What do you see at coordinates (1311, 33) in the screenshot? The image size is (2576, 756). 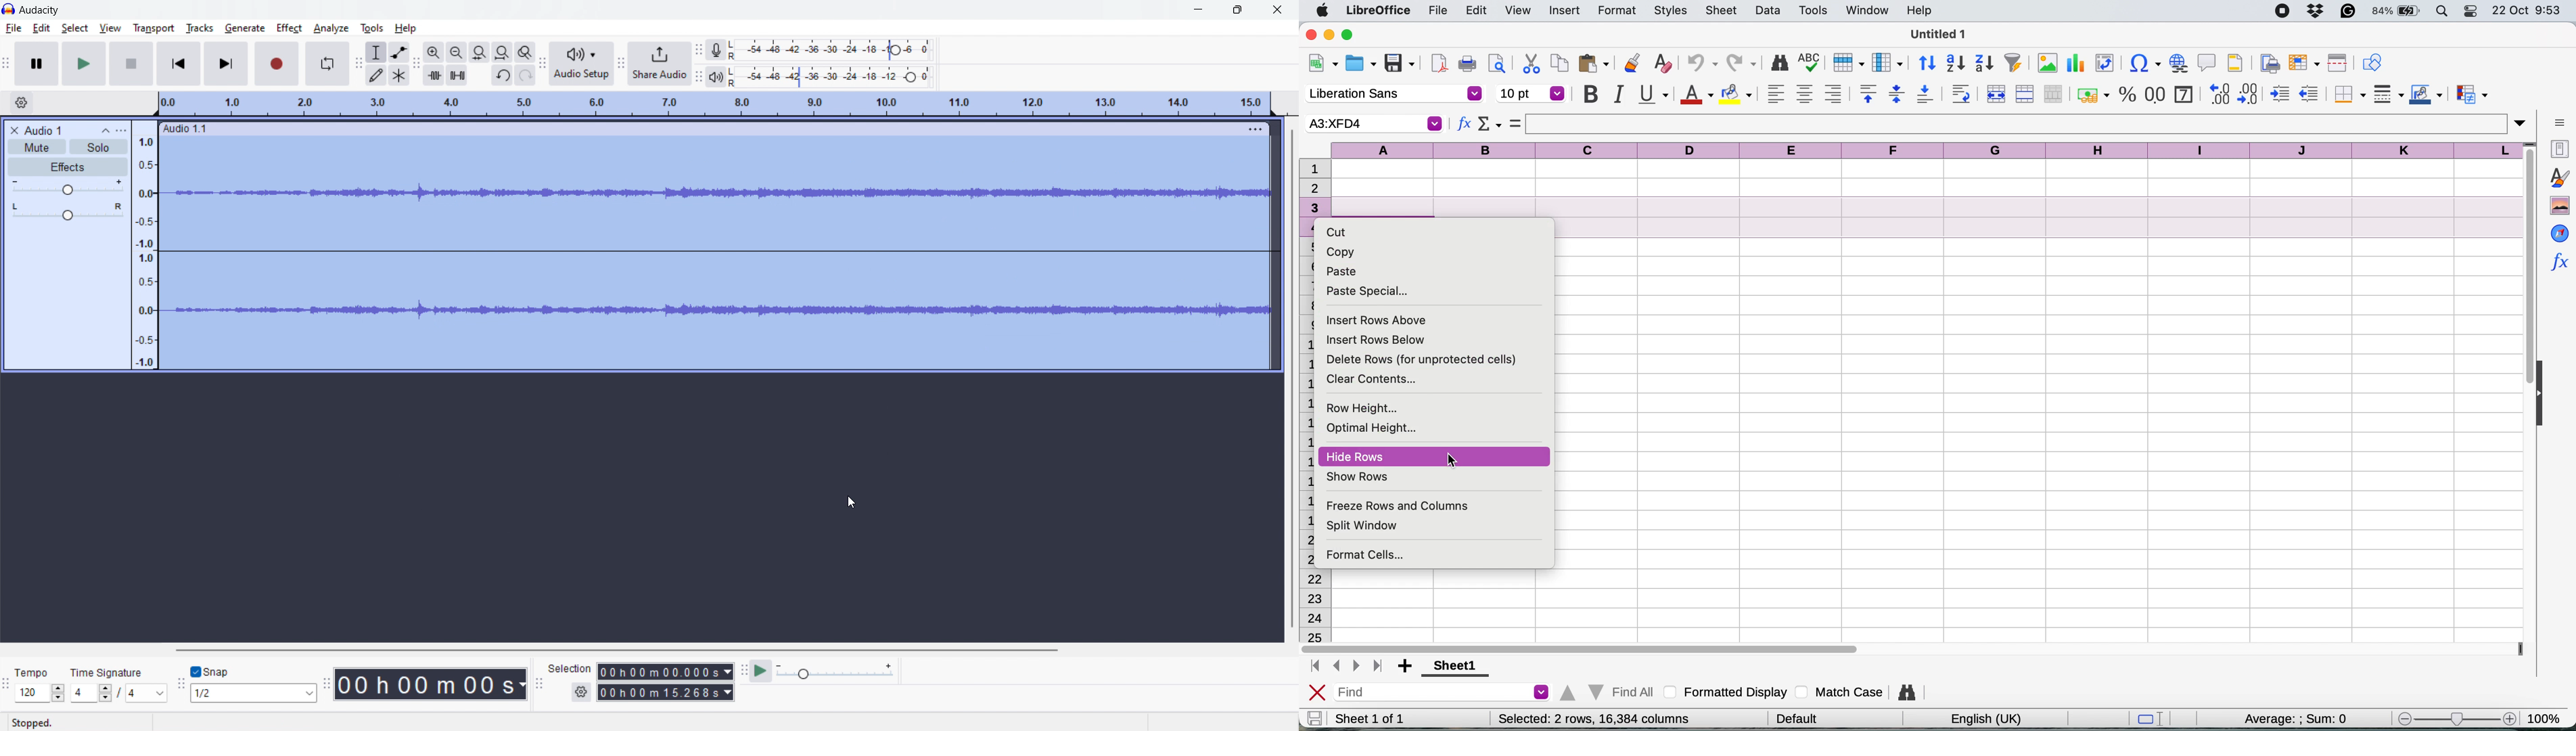 I see `close` at bounding box center [1311, 33].